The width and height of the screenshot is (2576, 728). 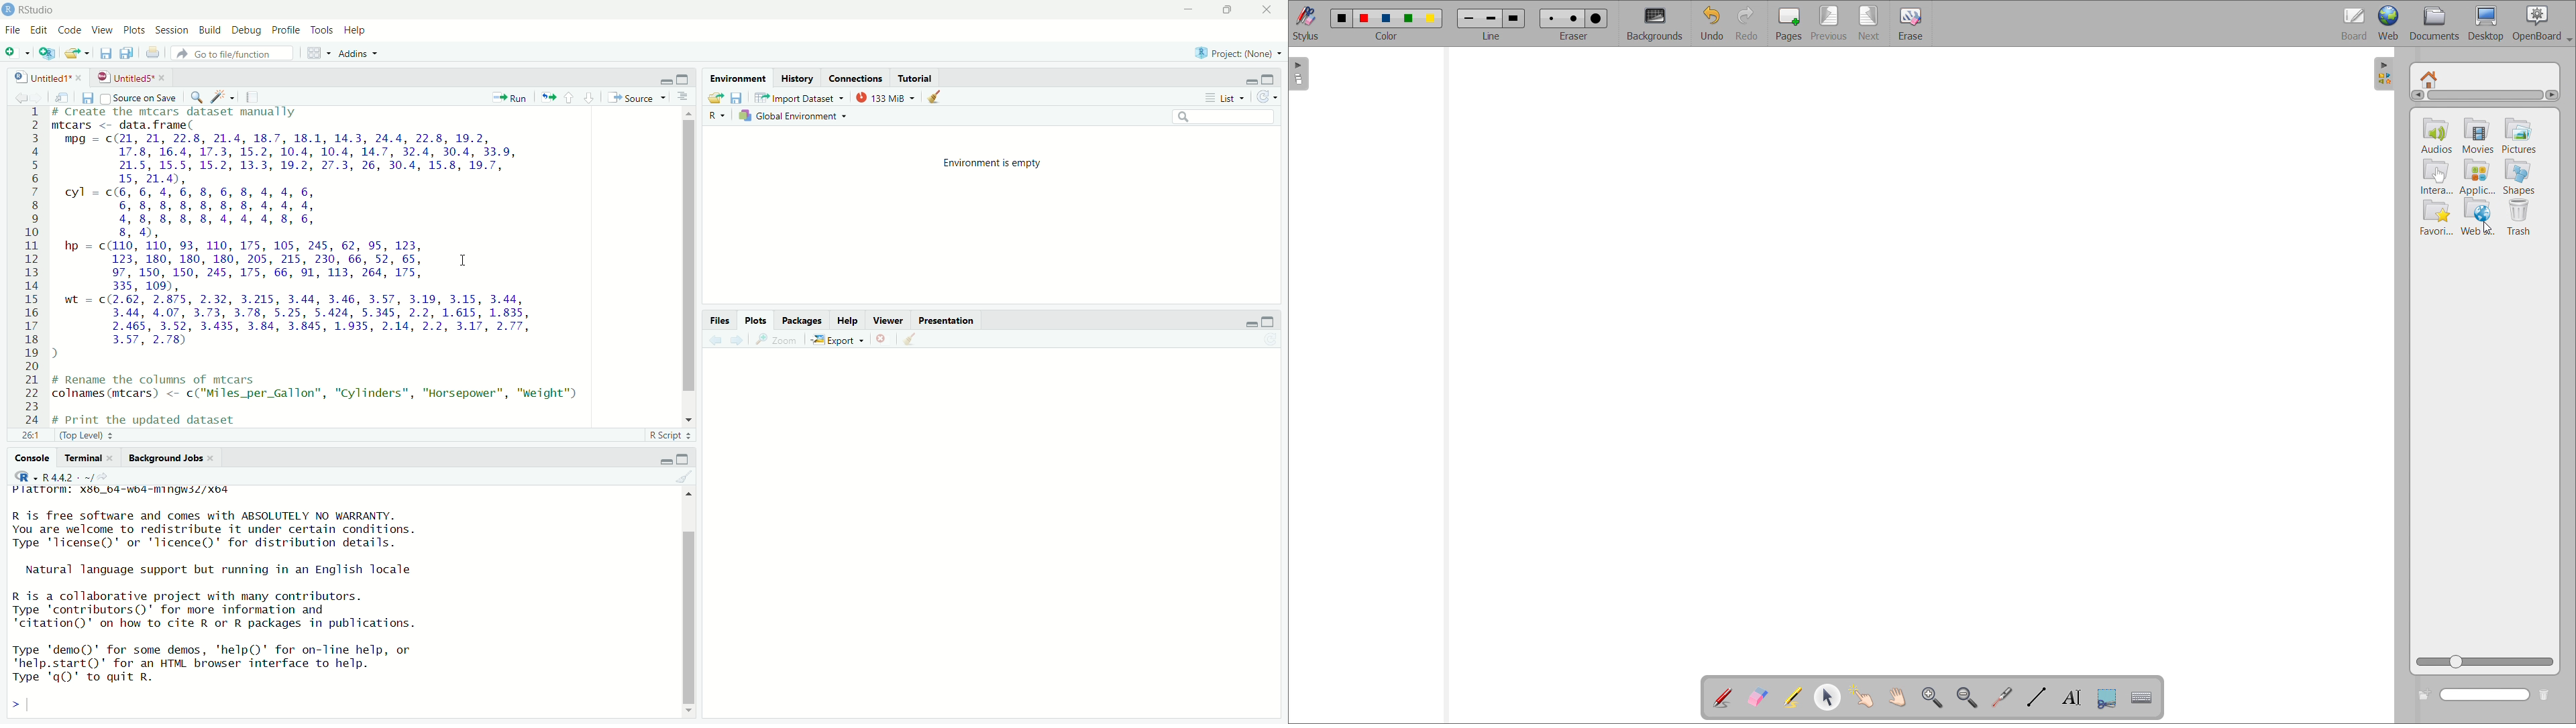 I want to click on Plots, so click(x=757, y=320).